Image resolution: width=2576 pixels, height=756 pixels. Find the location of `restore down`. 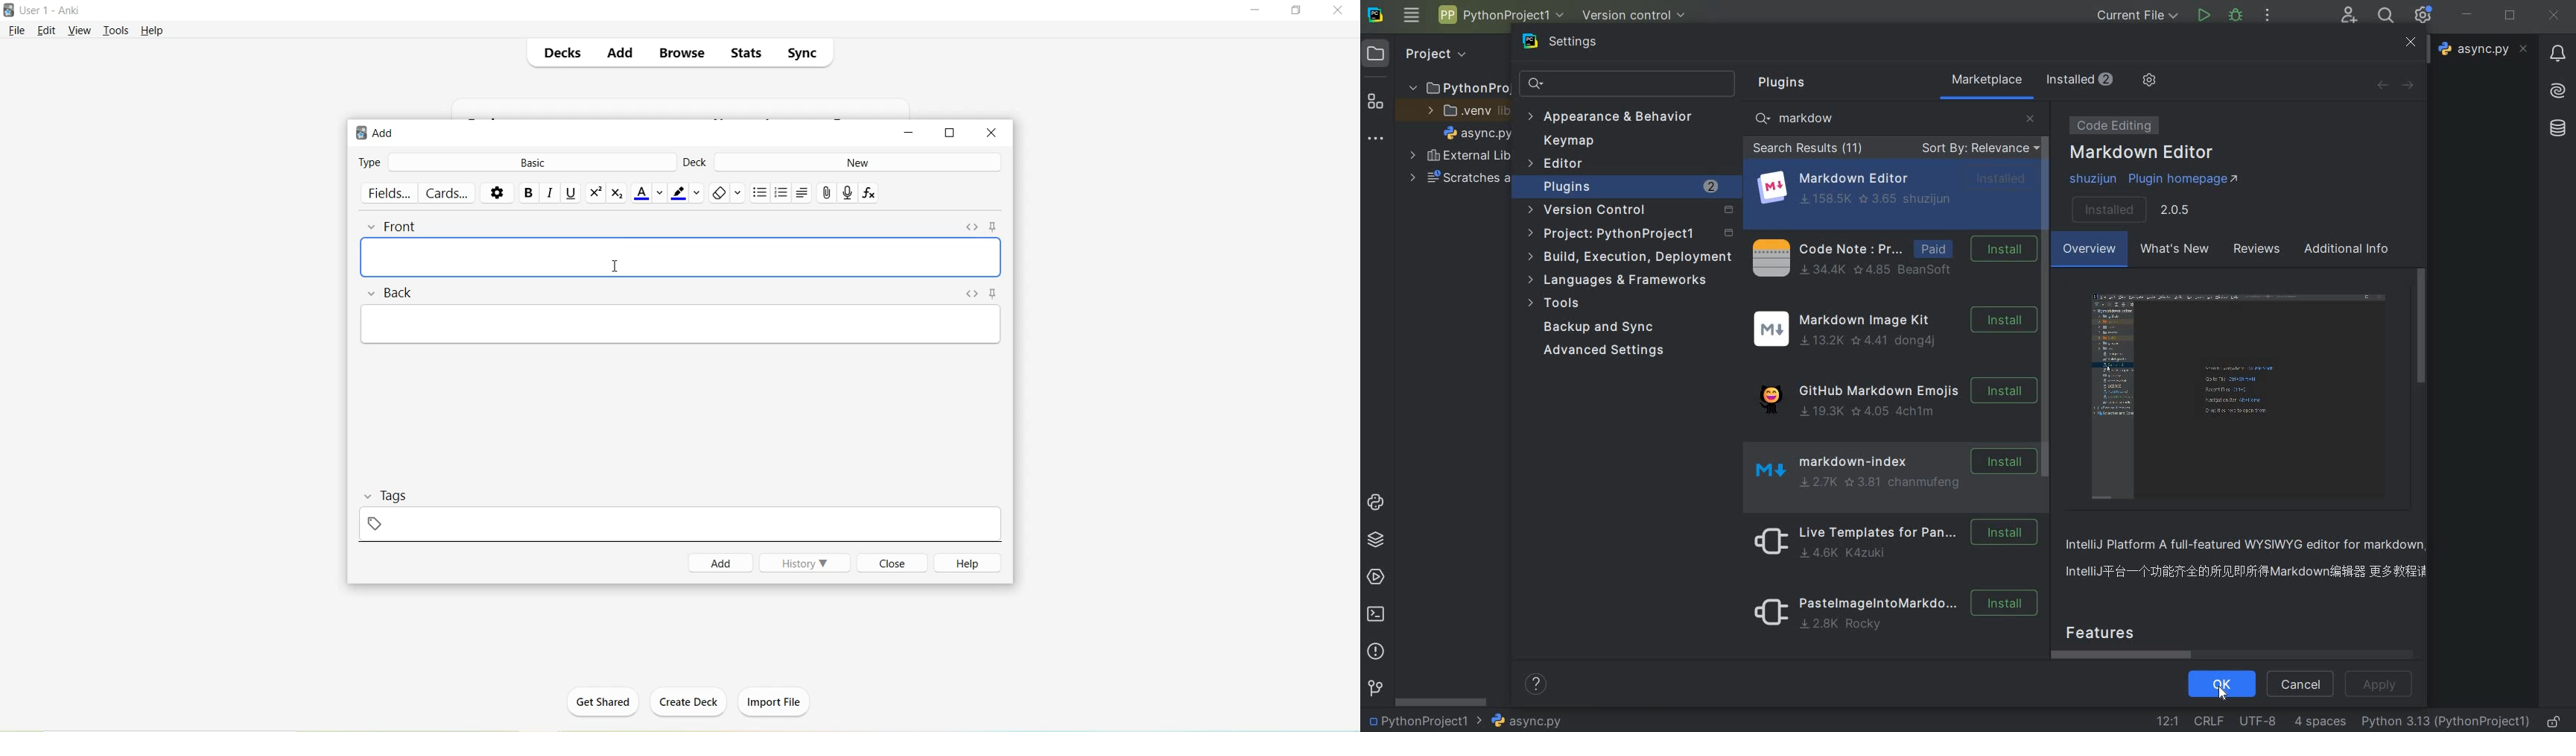

restore down is located at coordinates (2510, 16).